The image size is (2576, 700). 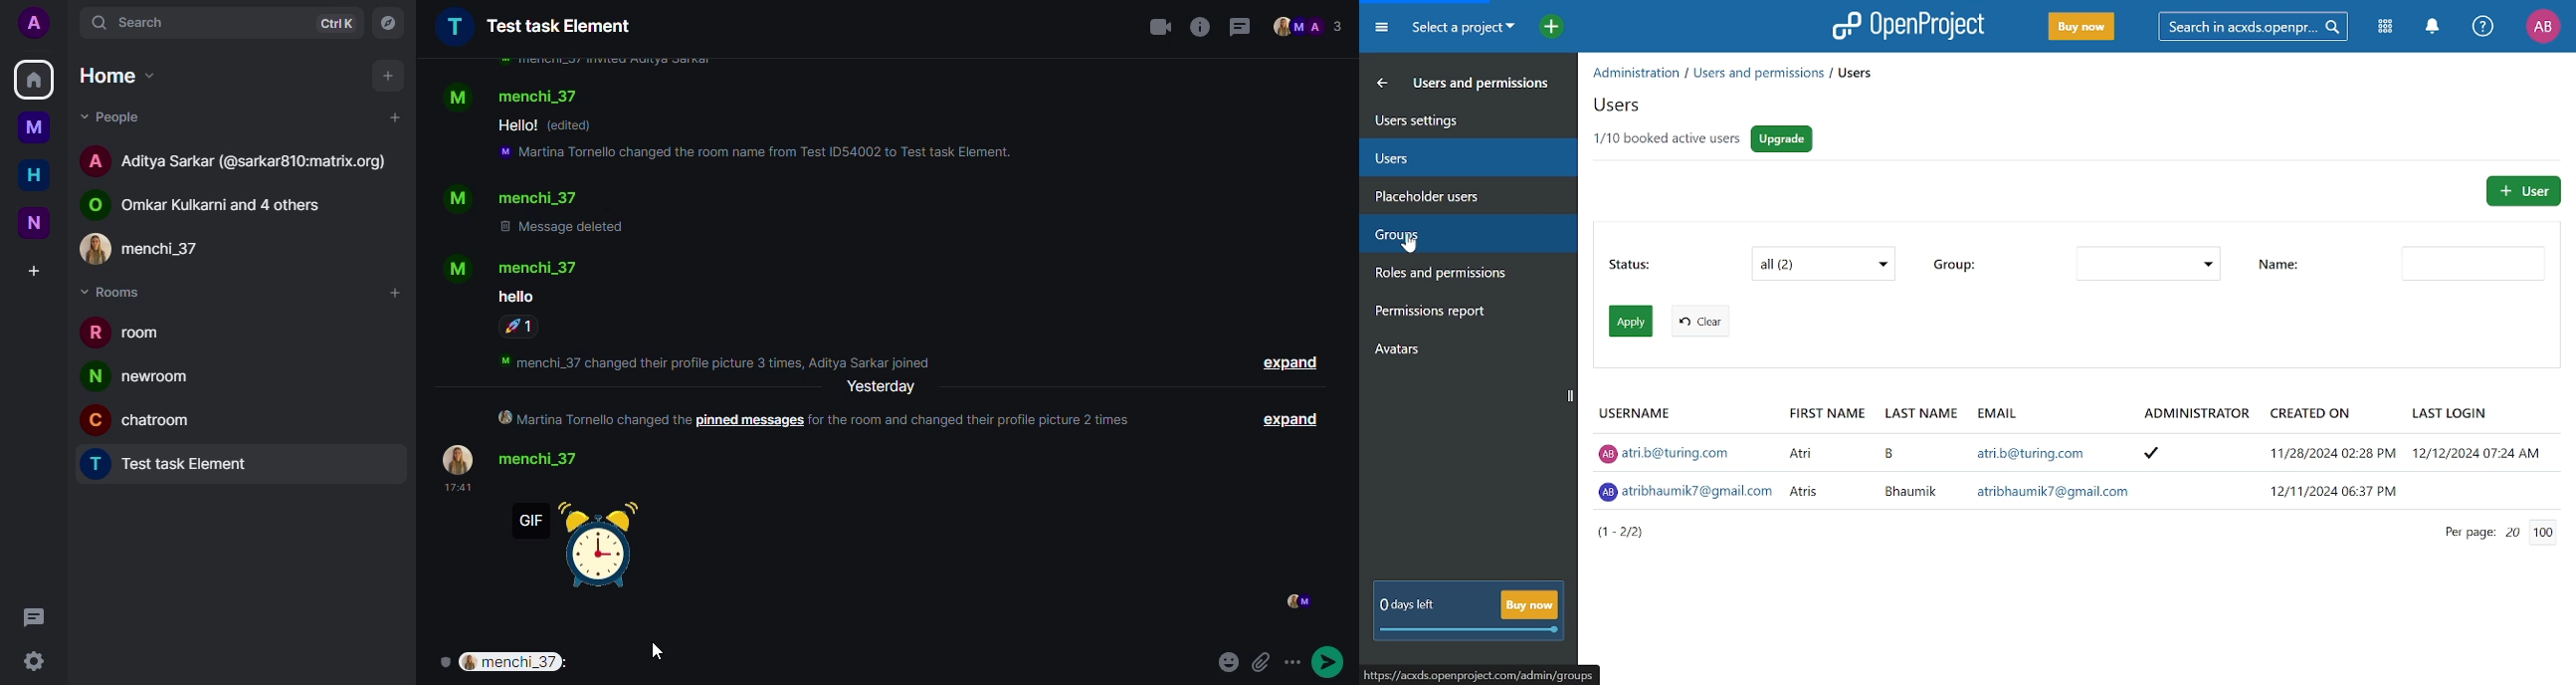 What do you see at coordinates (331, 22) in the screenshot?
I see `ctrlK` at bounding box center [331, 22].